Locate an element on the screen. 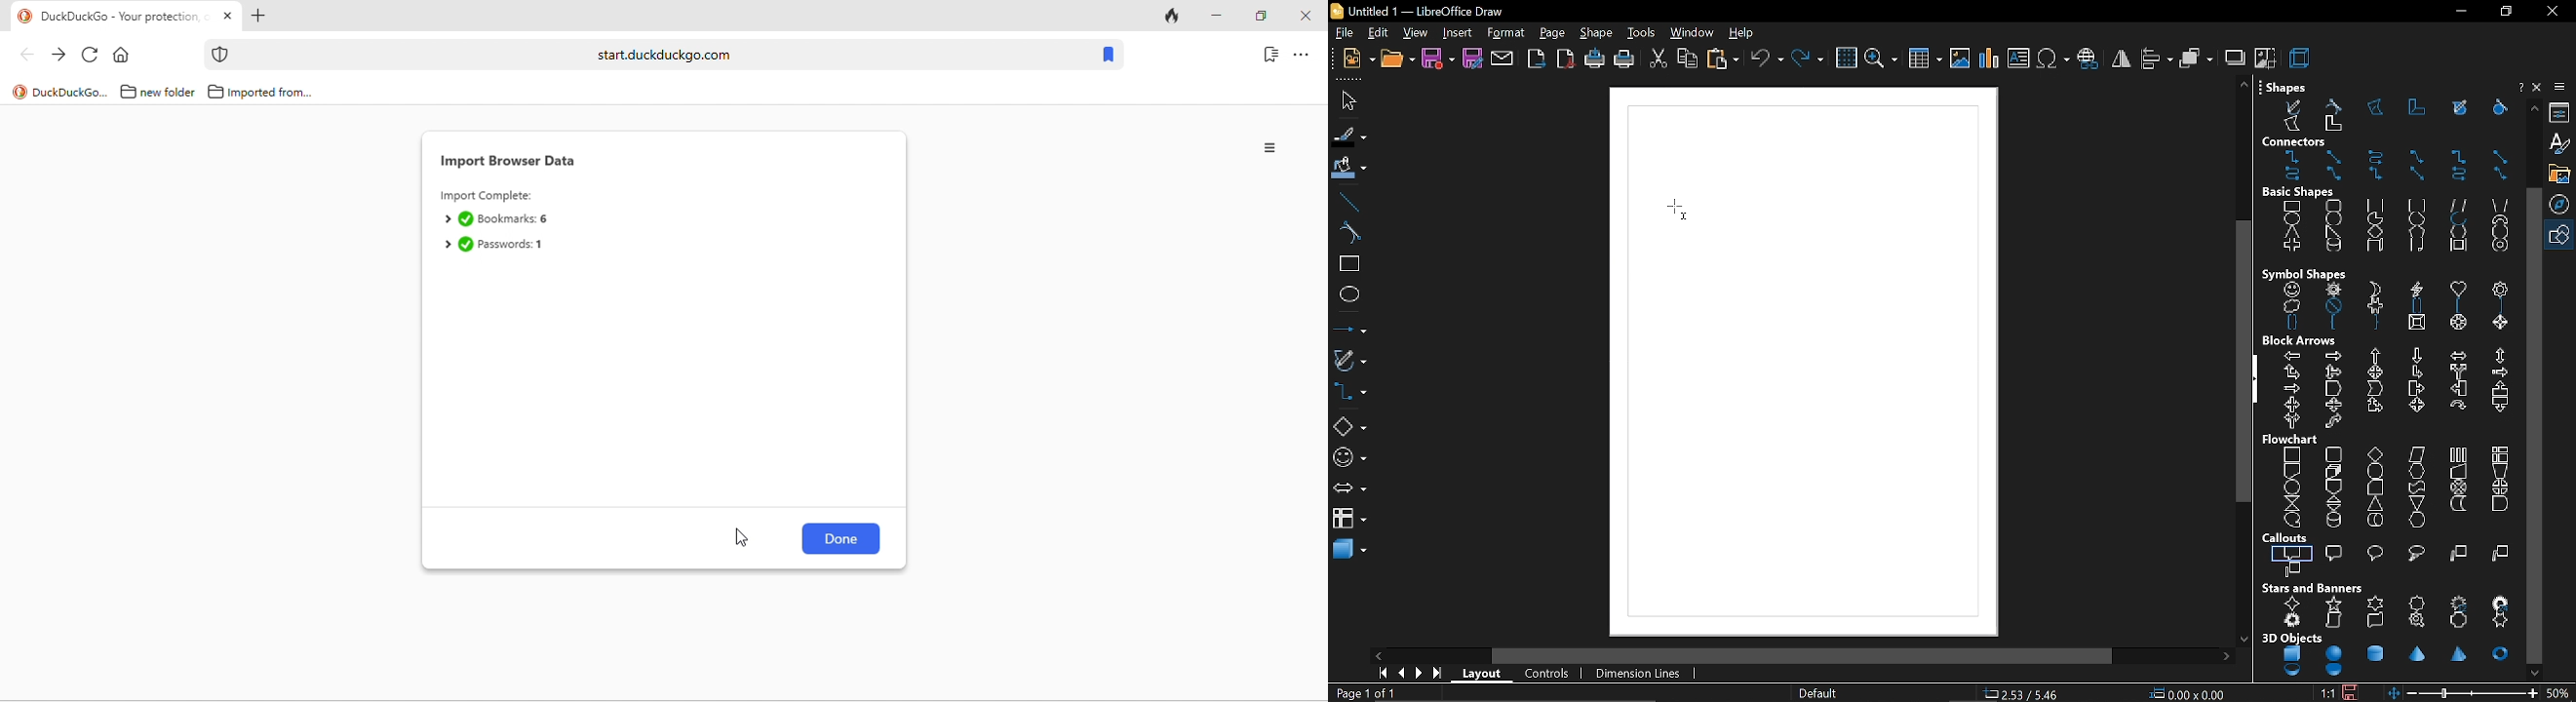 The width and height of the screenshot is (2576, 728). flower is located at coordinates (2499, 289).